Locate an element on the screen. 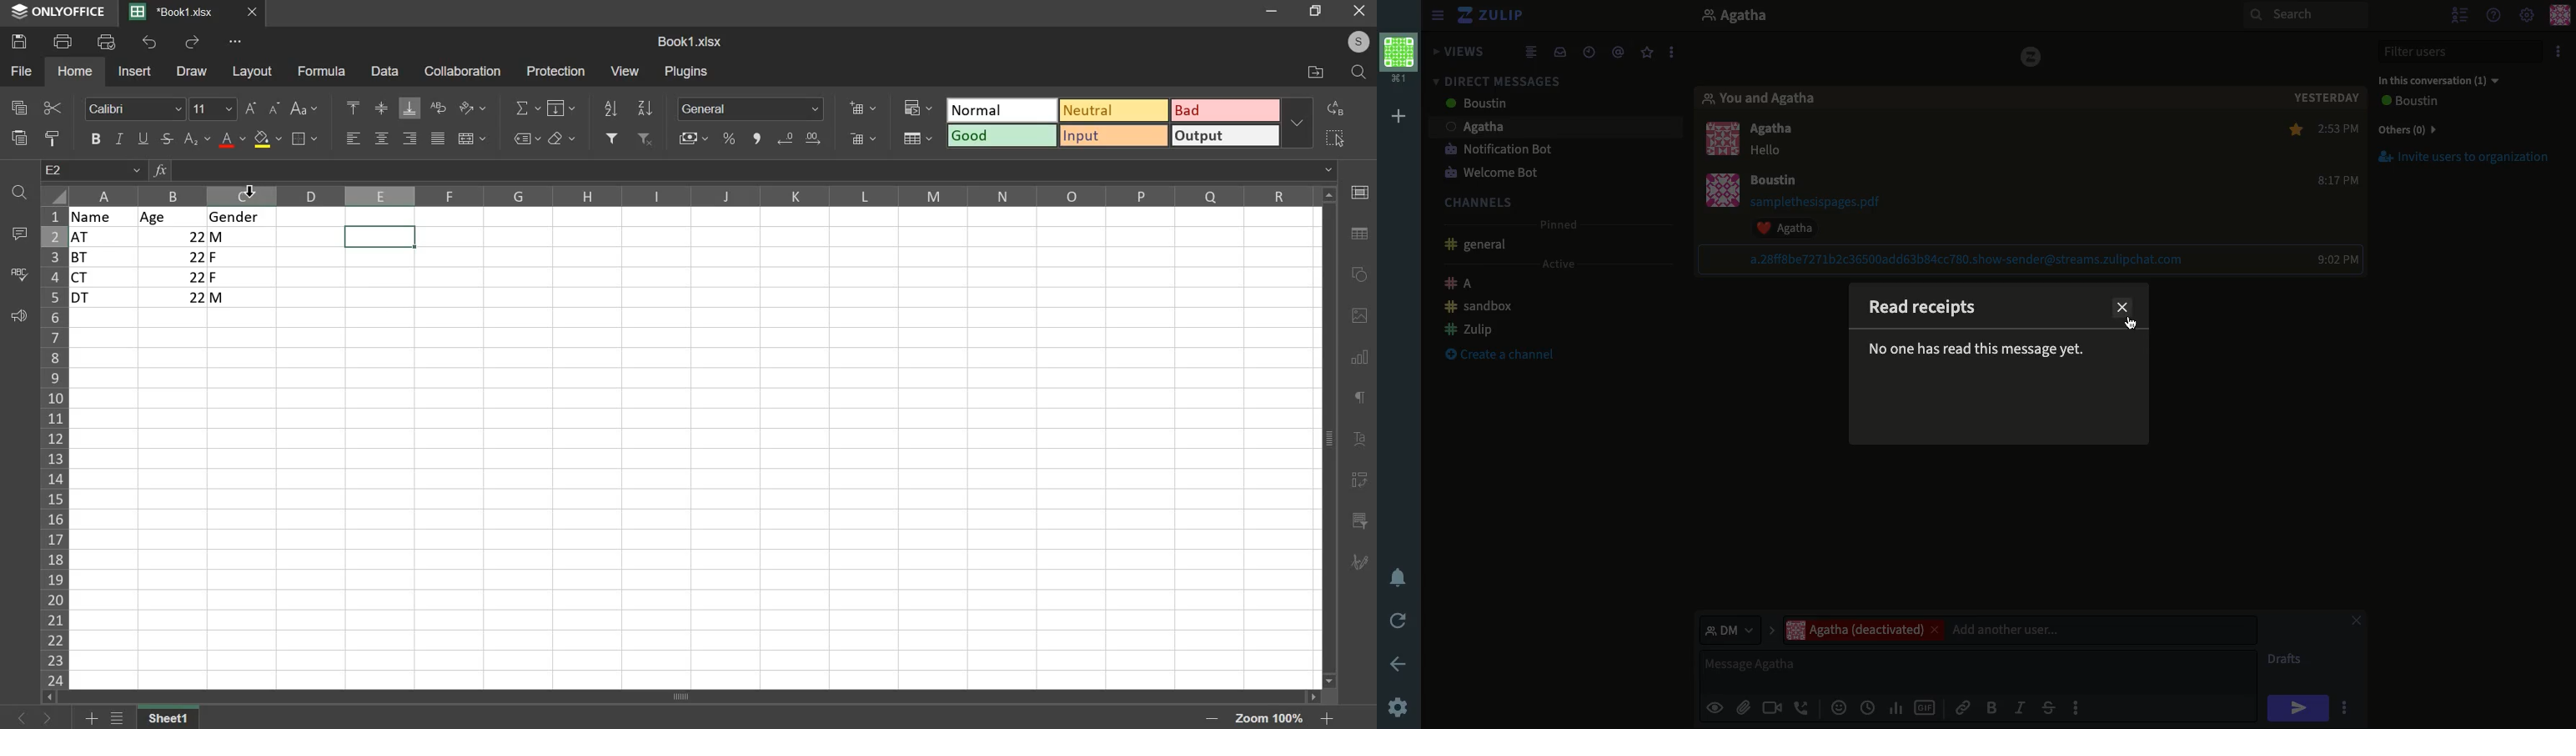 This screenshot has height=756, width=2576. book1.xlsx is located at coordinates (691, 41).